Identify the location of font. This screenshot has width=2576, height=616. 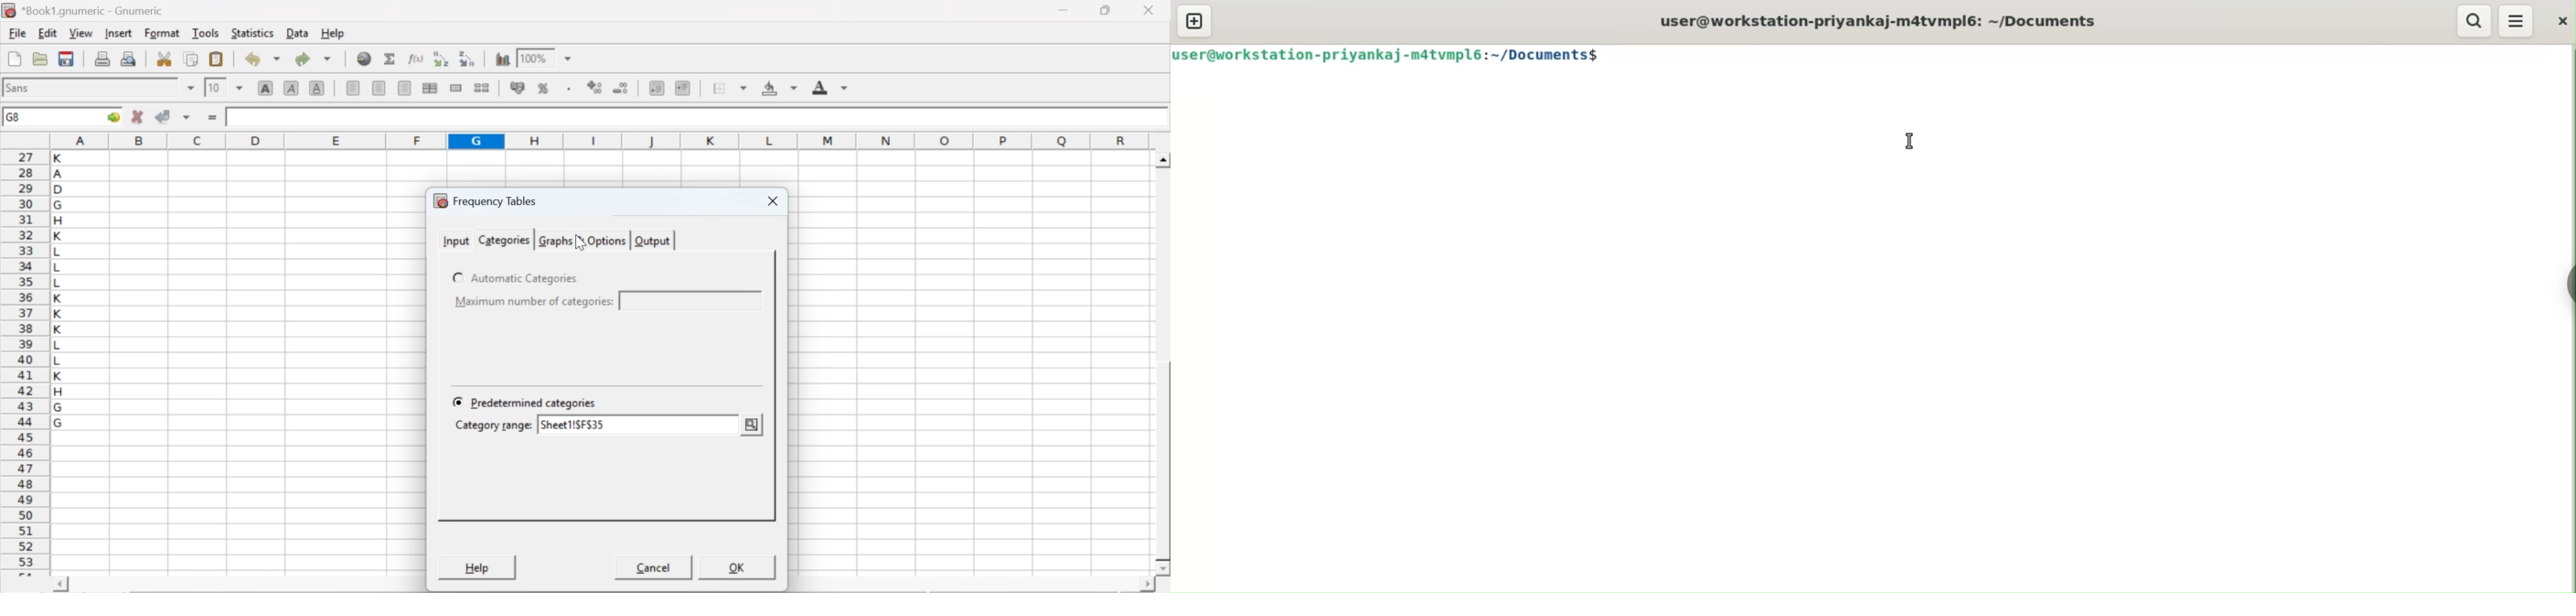
(20, 87).